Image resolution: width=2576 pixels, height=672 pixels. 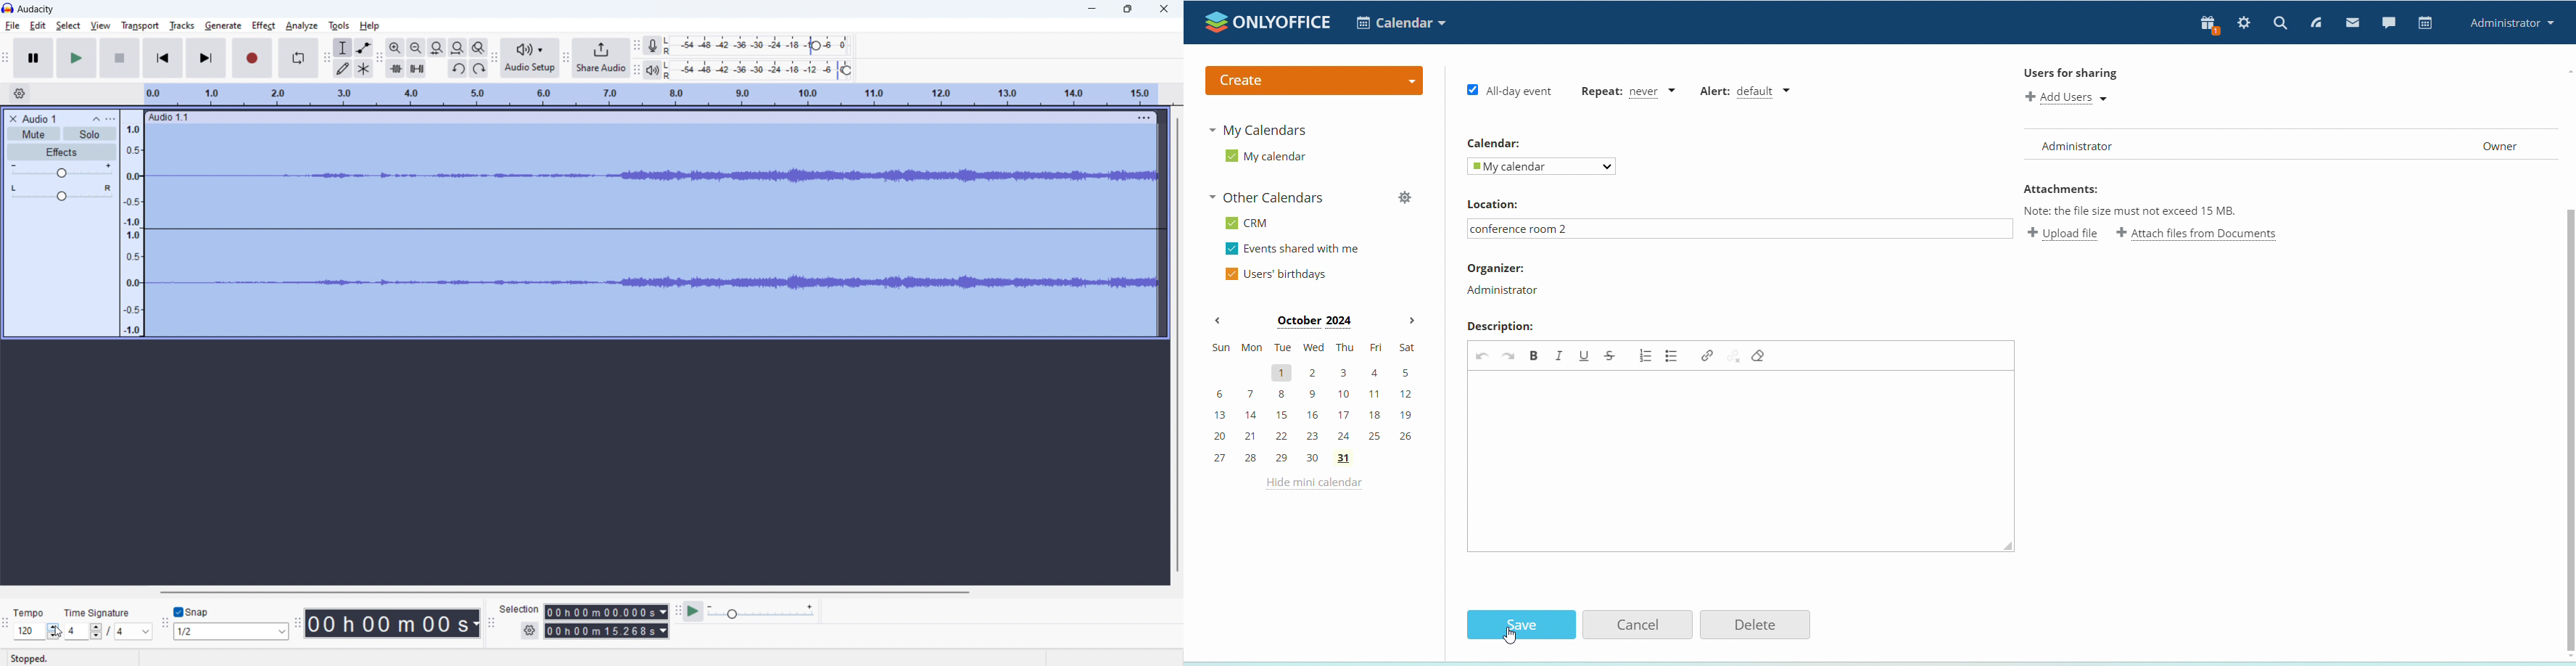 What do you see at coordinates (380, 58) in the screenshot?
I see `edit toolbar` at bounding box center [380, 58].